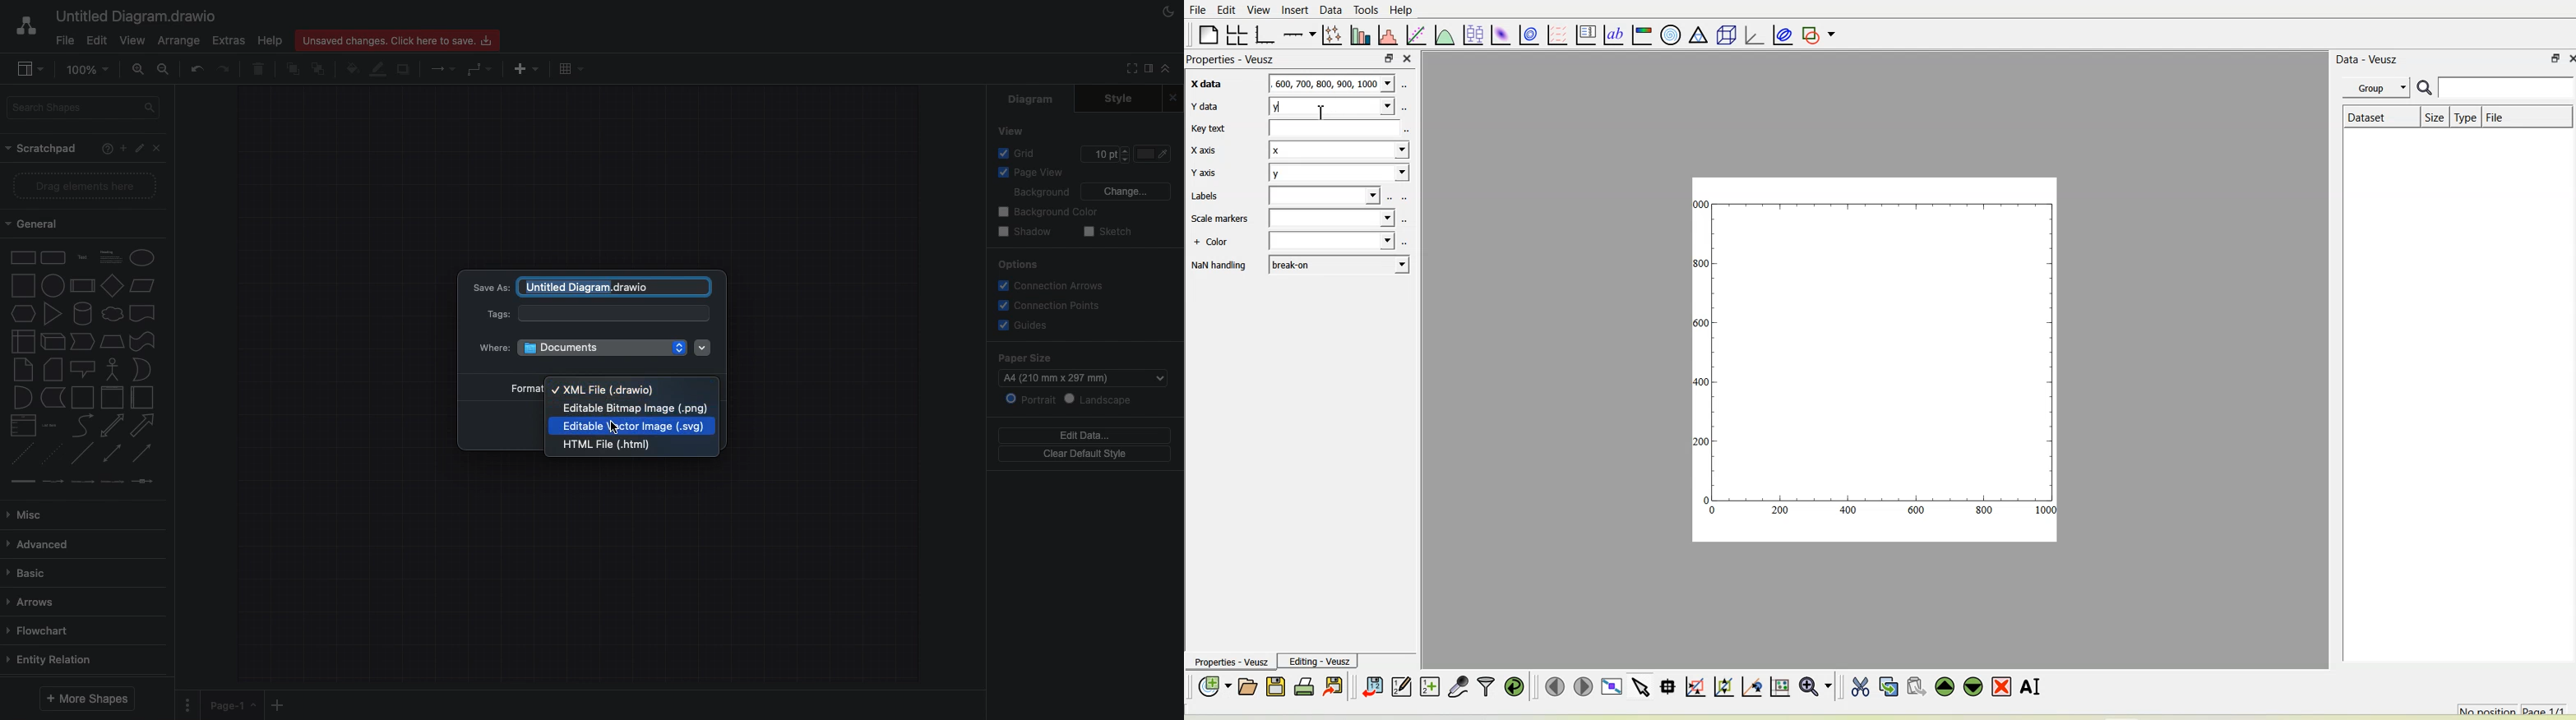  I want to click on Read data points on the graph, so click(1667, 687).